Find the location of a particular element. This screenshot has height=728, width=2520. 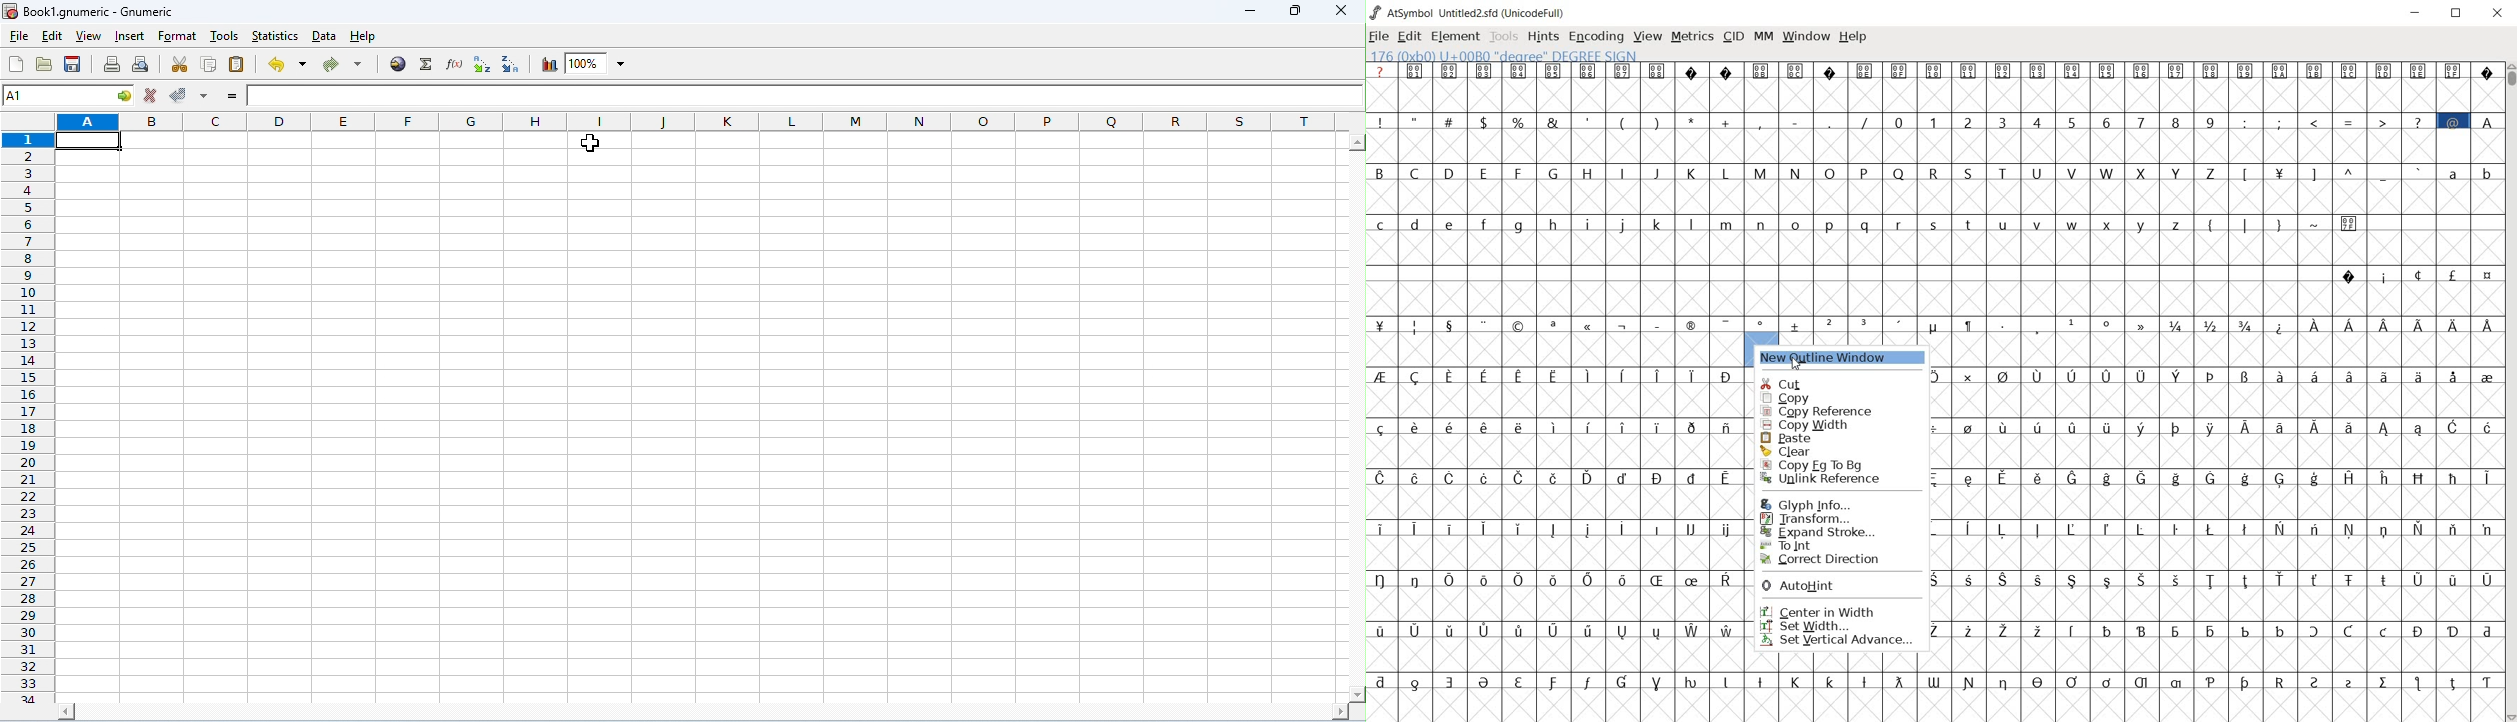

close is located at coordinates (2498, 14).